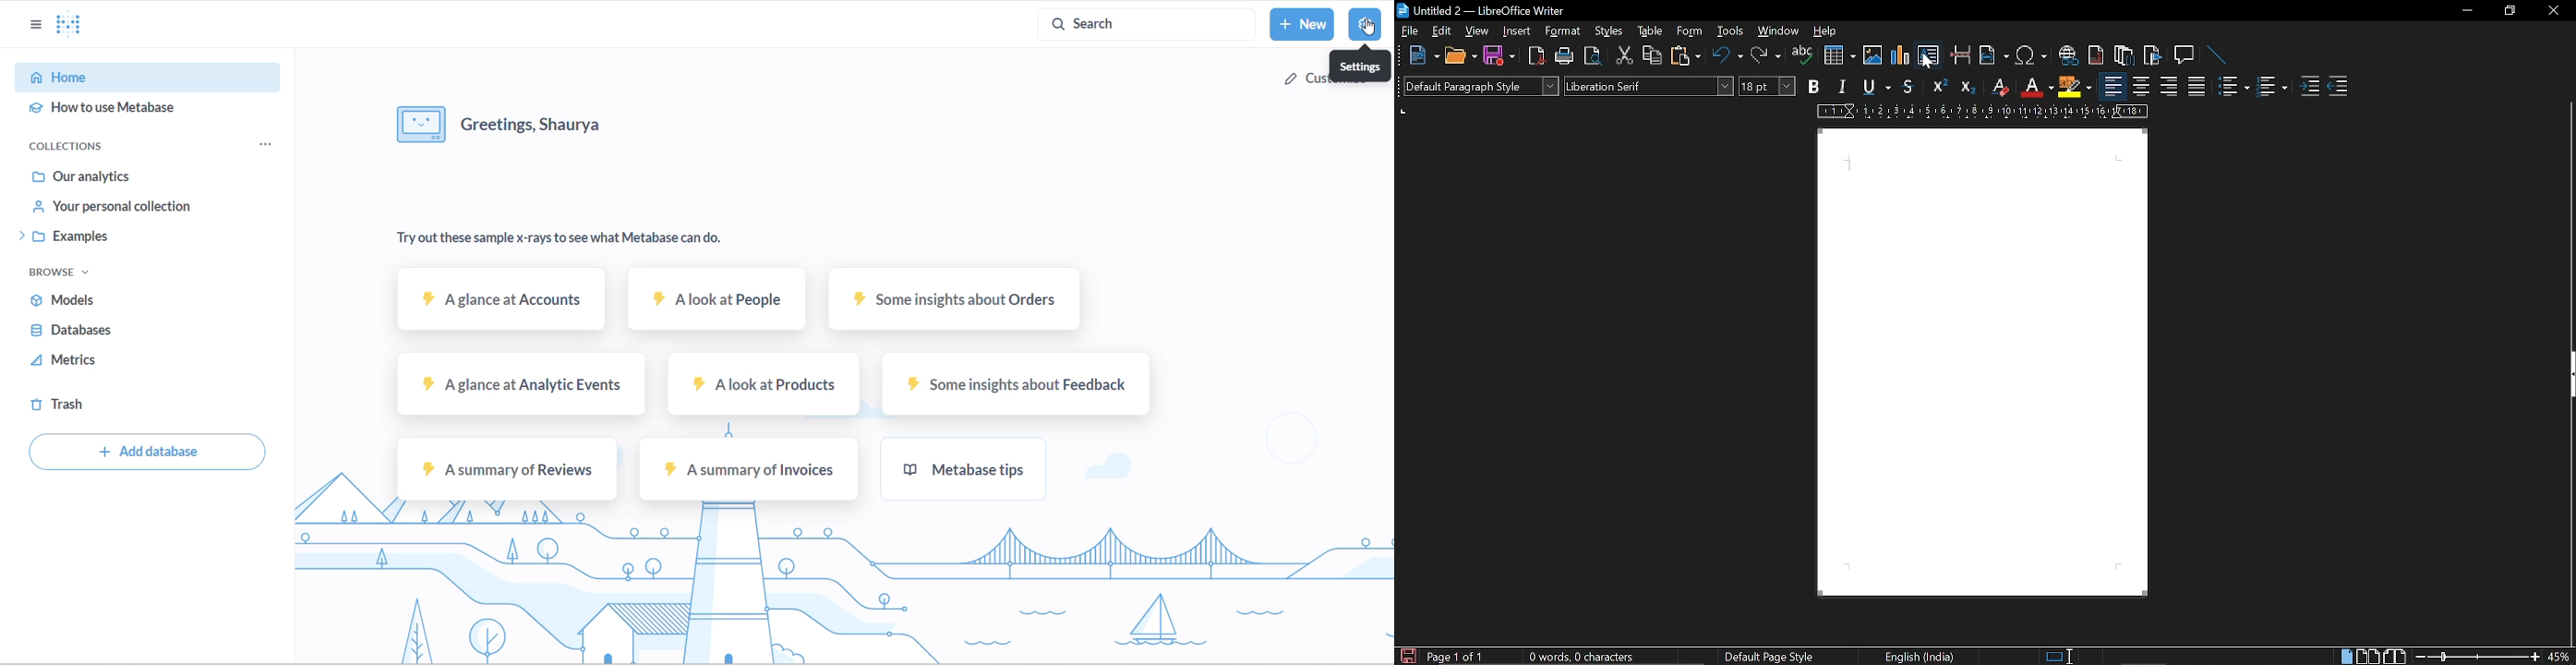 The height and width of the screenshot is (672, 2576). What do you see at coordinates (1460, 657) in the screenshot?
I see `page 1 of 1` at bounding box center [1460, 657].